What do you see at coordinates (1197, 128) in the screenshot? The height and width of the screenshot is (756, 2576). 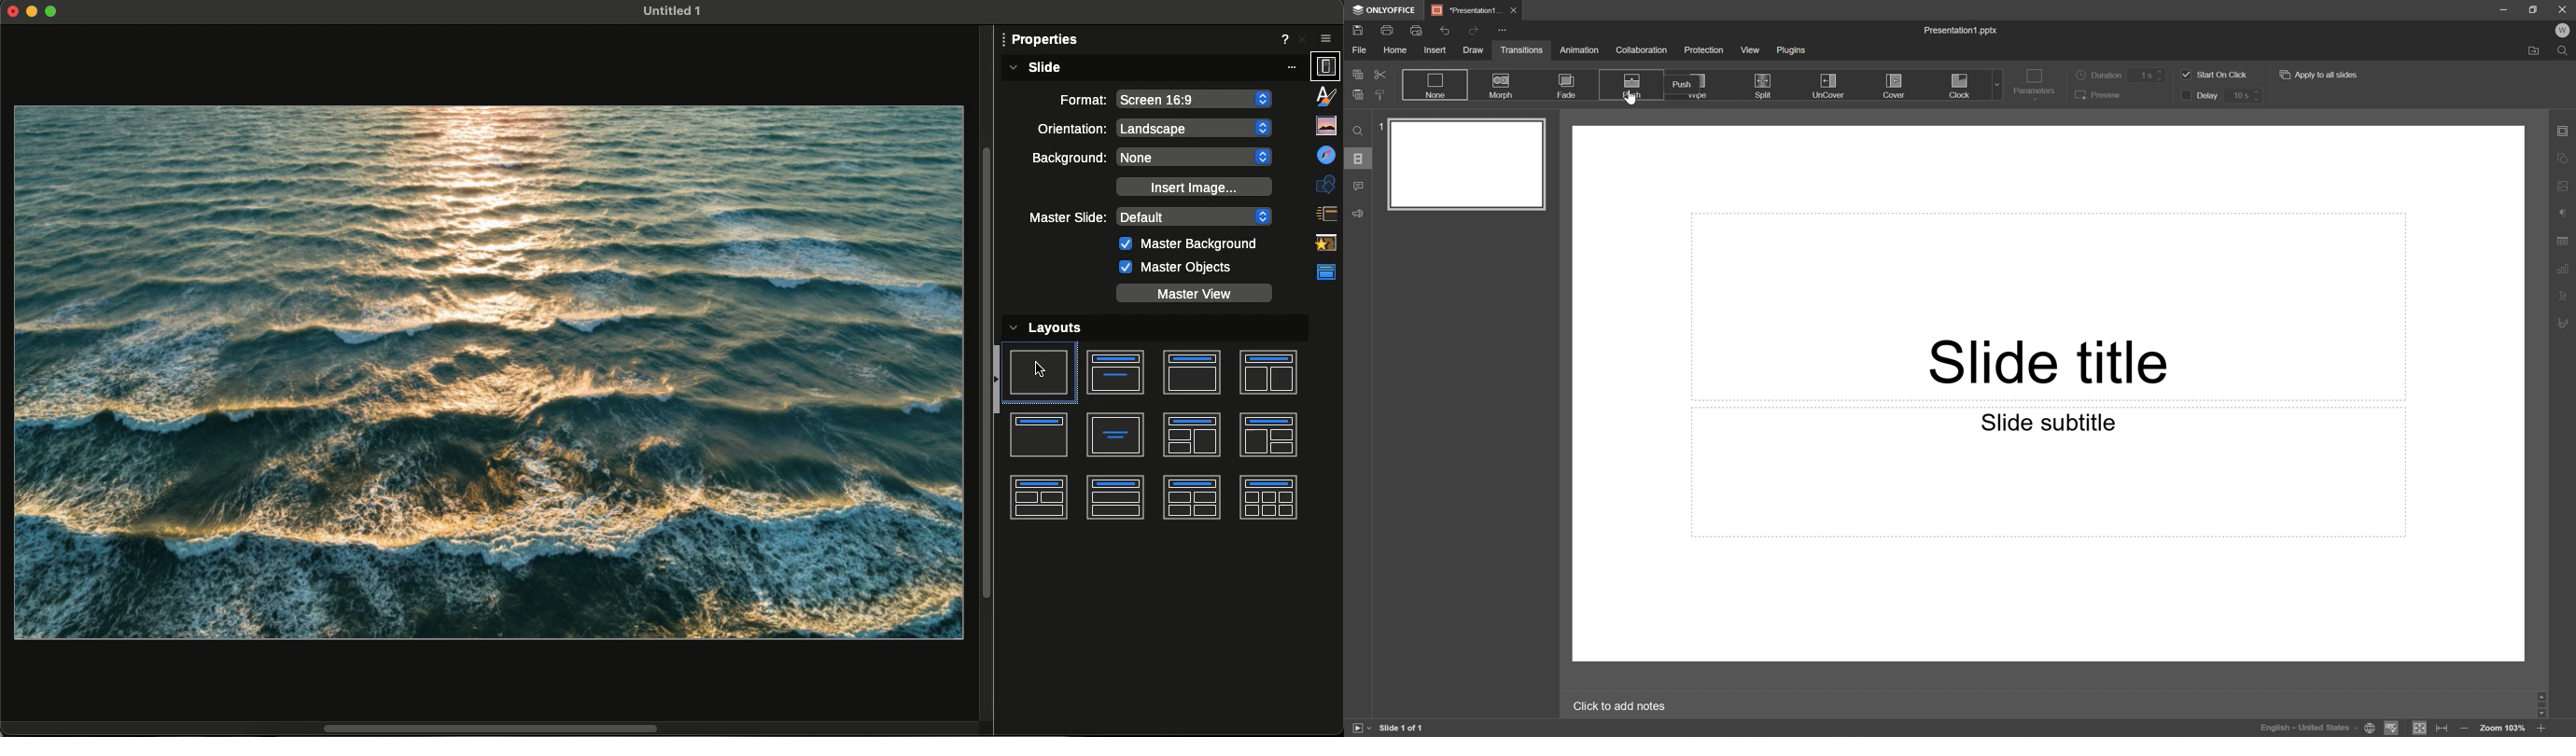 I see `Landscape` at bounding box center [1197, 128].